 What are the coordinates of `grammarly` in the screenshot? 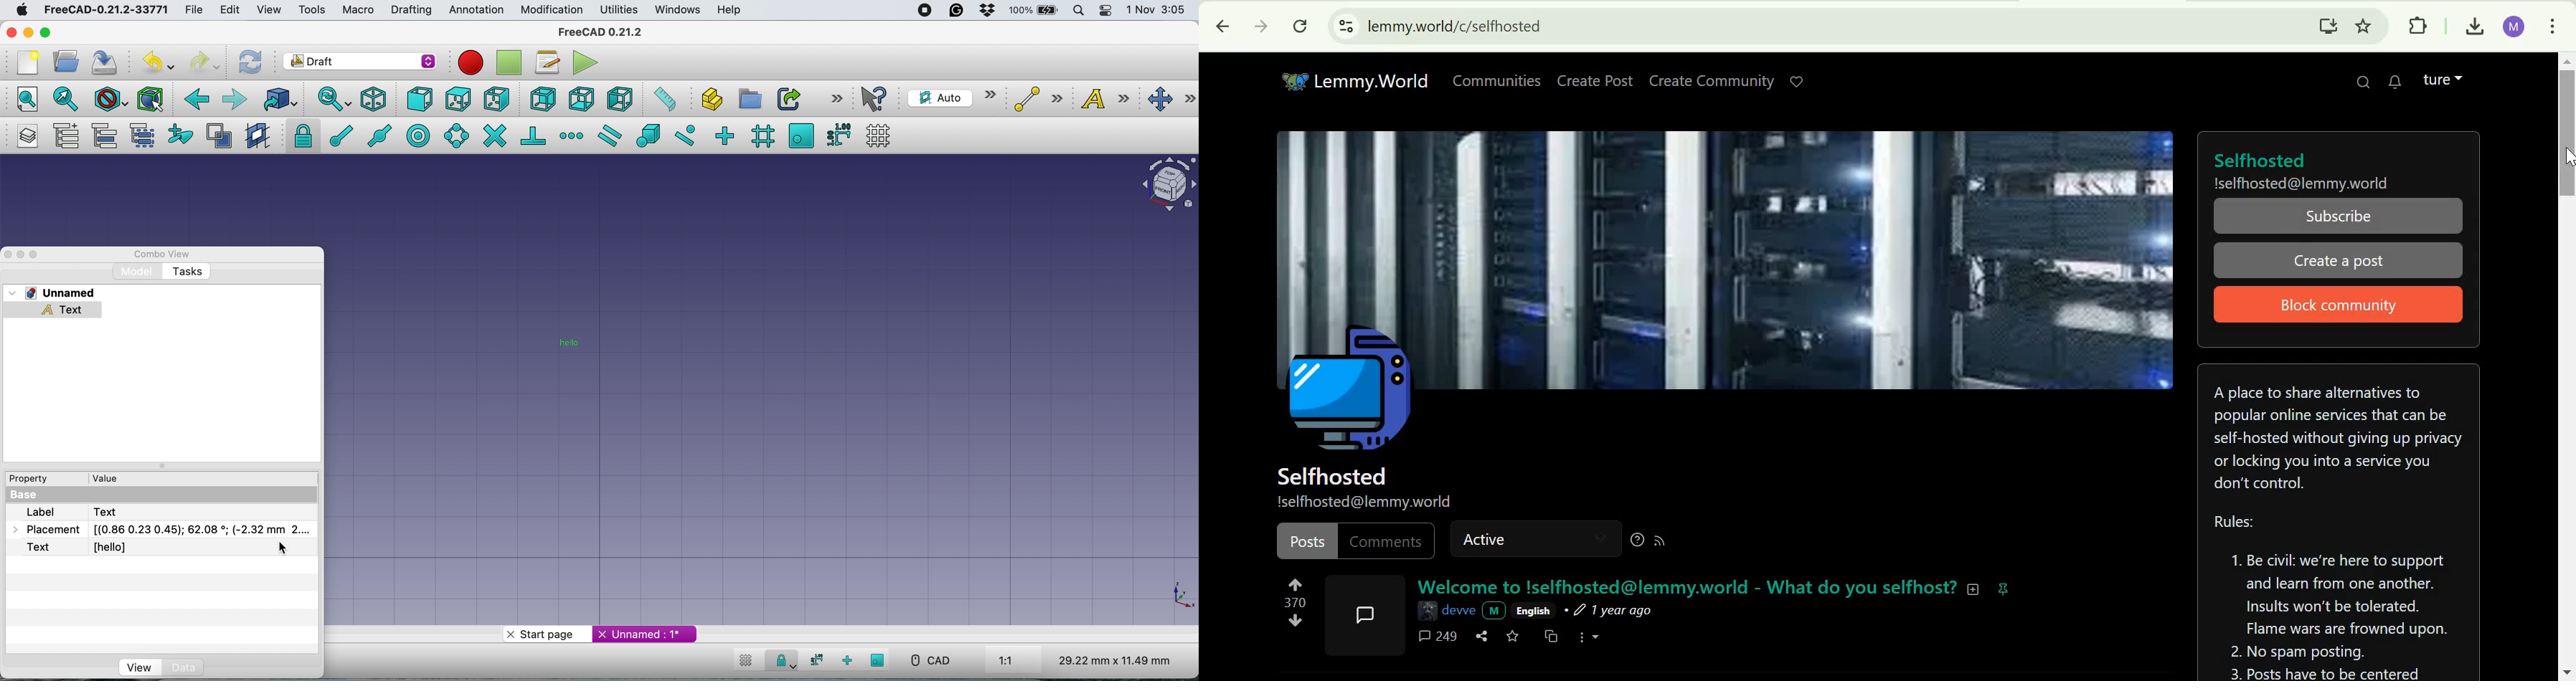 It's located at (956, 11).